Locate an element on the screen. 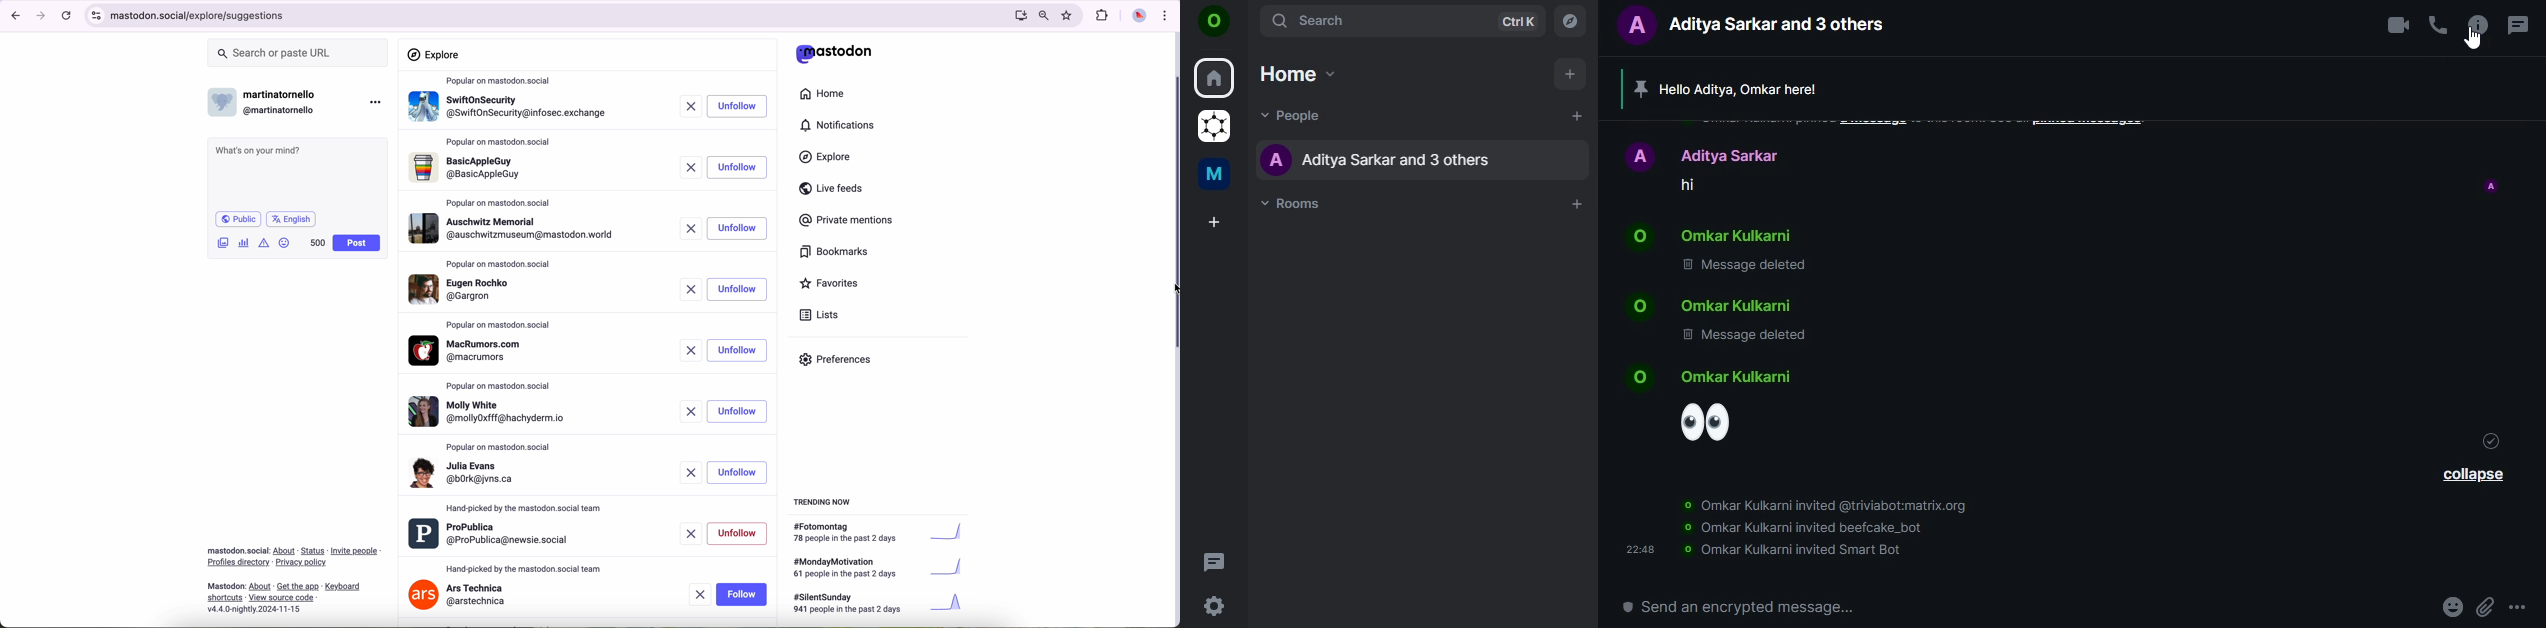 This screenshot has height=644, width=2548. popular on mastodon.social is located at coordinates (502, 387).